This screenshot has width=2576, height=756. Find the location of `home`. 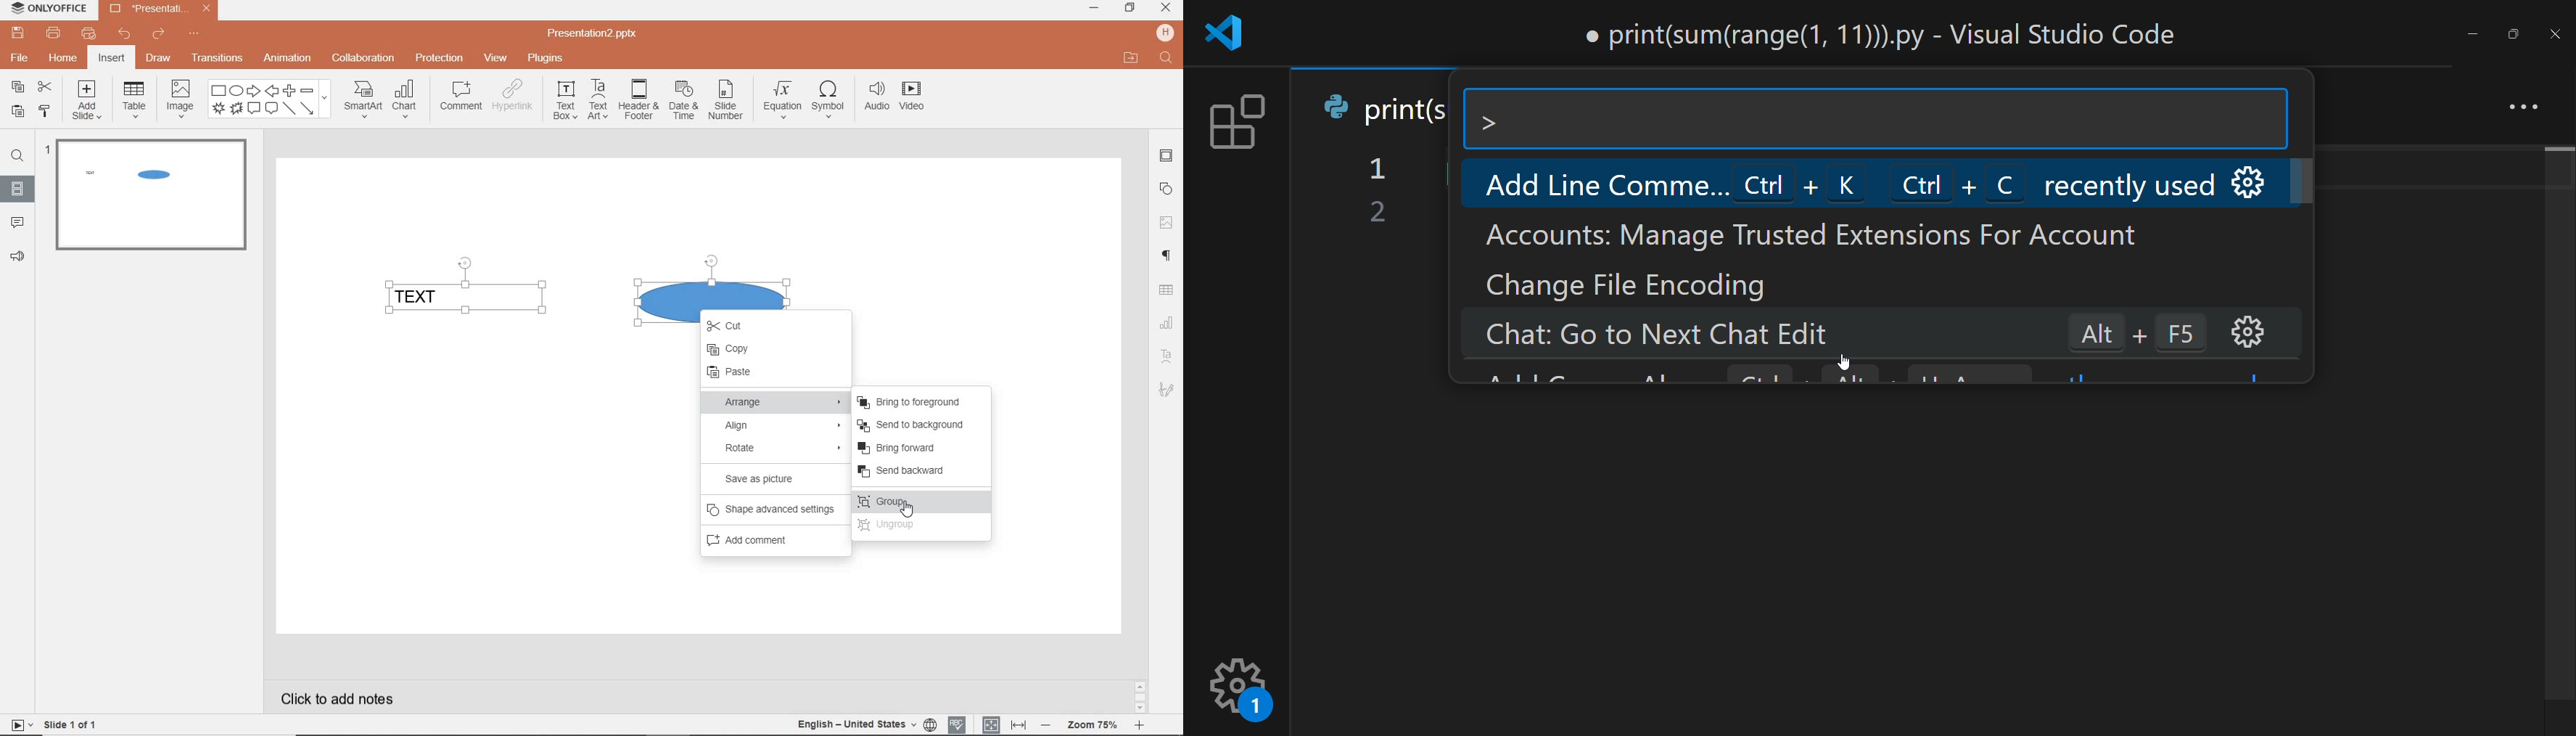

home is located at coordinates (64, 59).